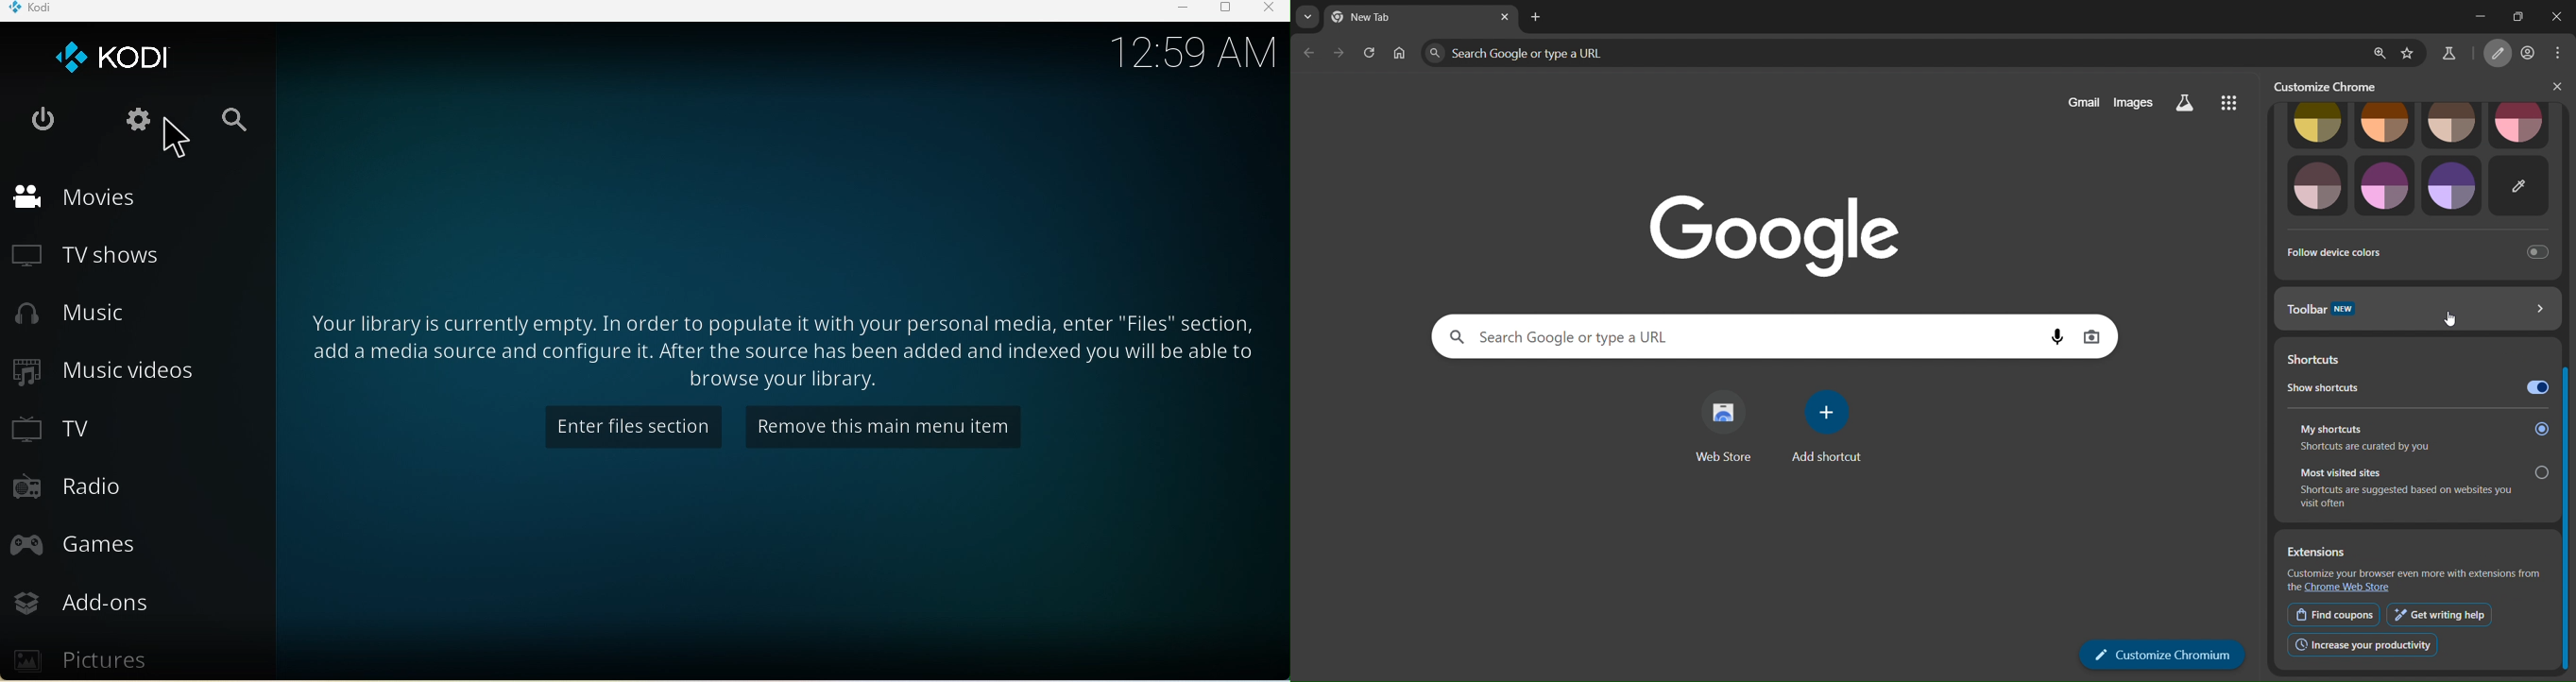  I want to click on Games, so click(87, 544).